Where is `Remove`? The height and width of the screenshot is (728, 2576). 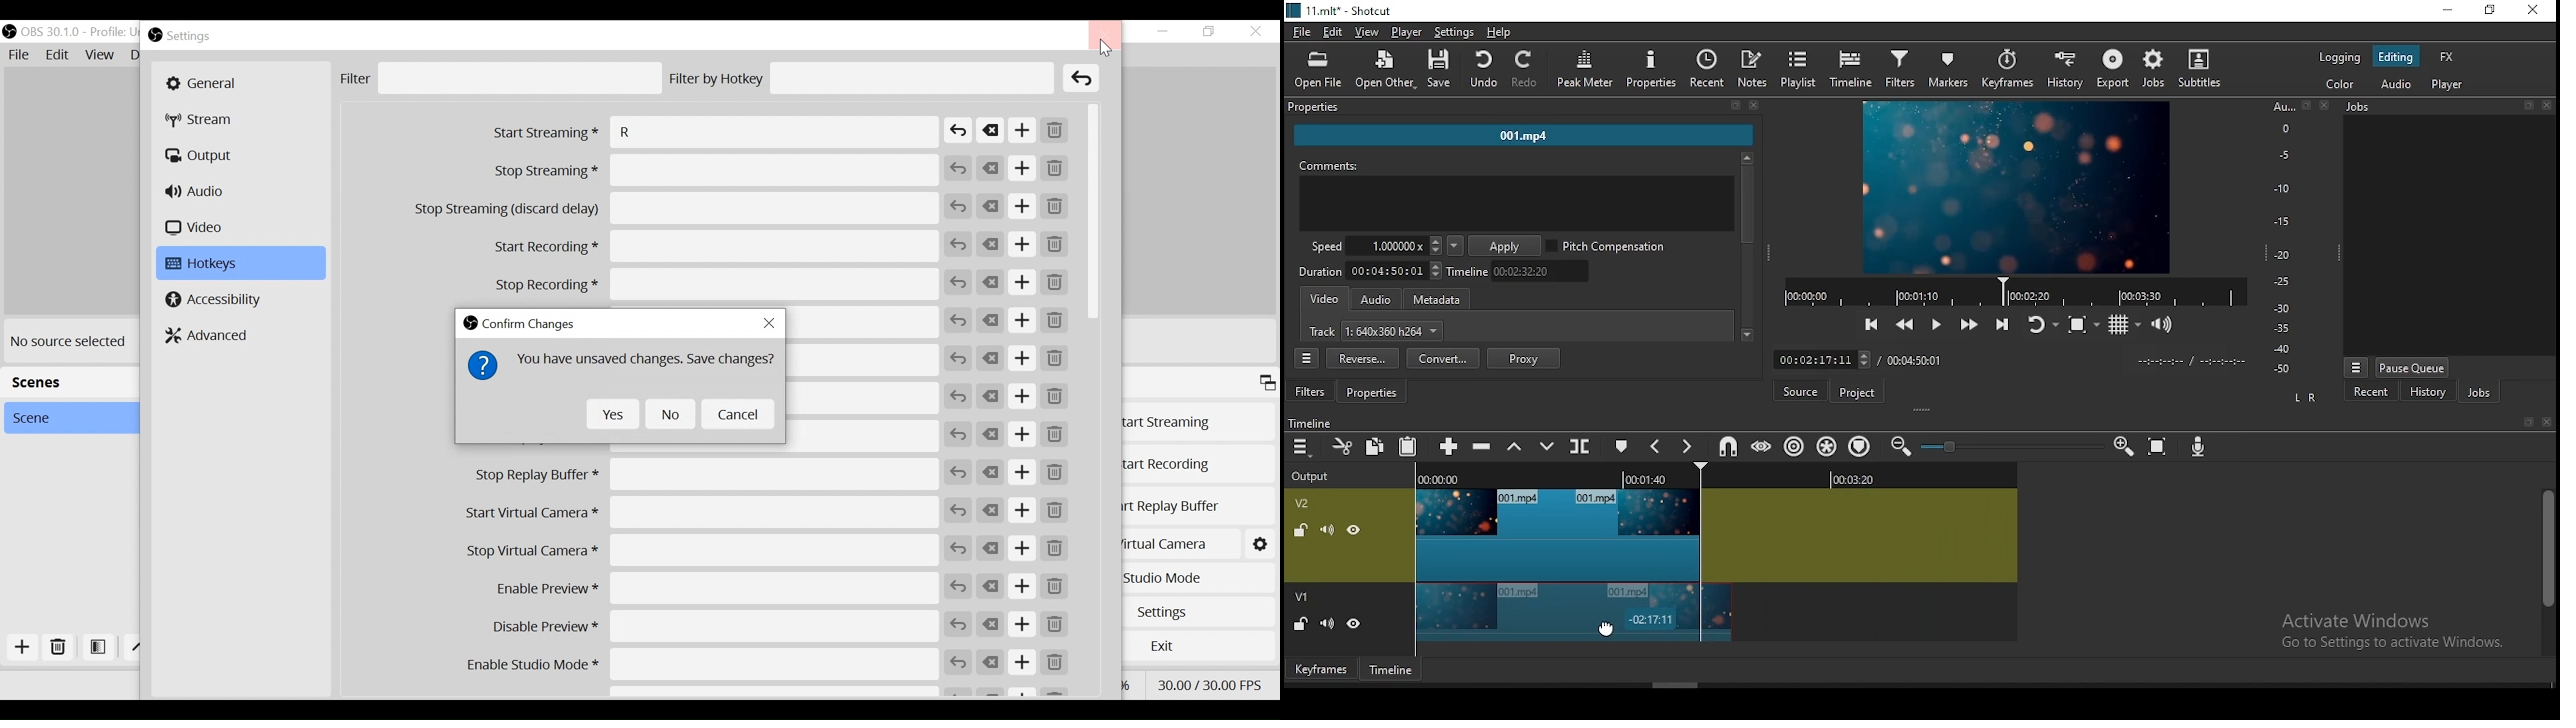
Remove is located at coordinates (1055, 435).